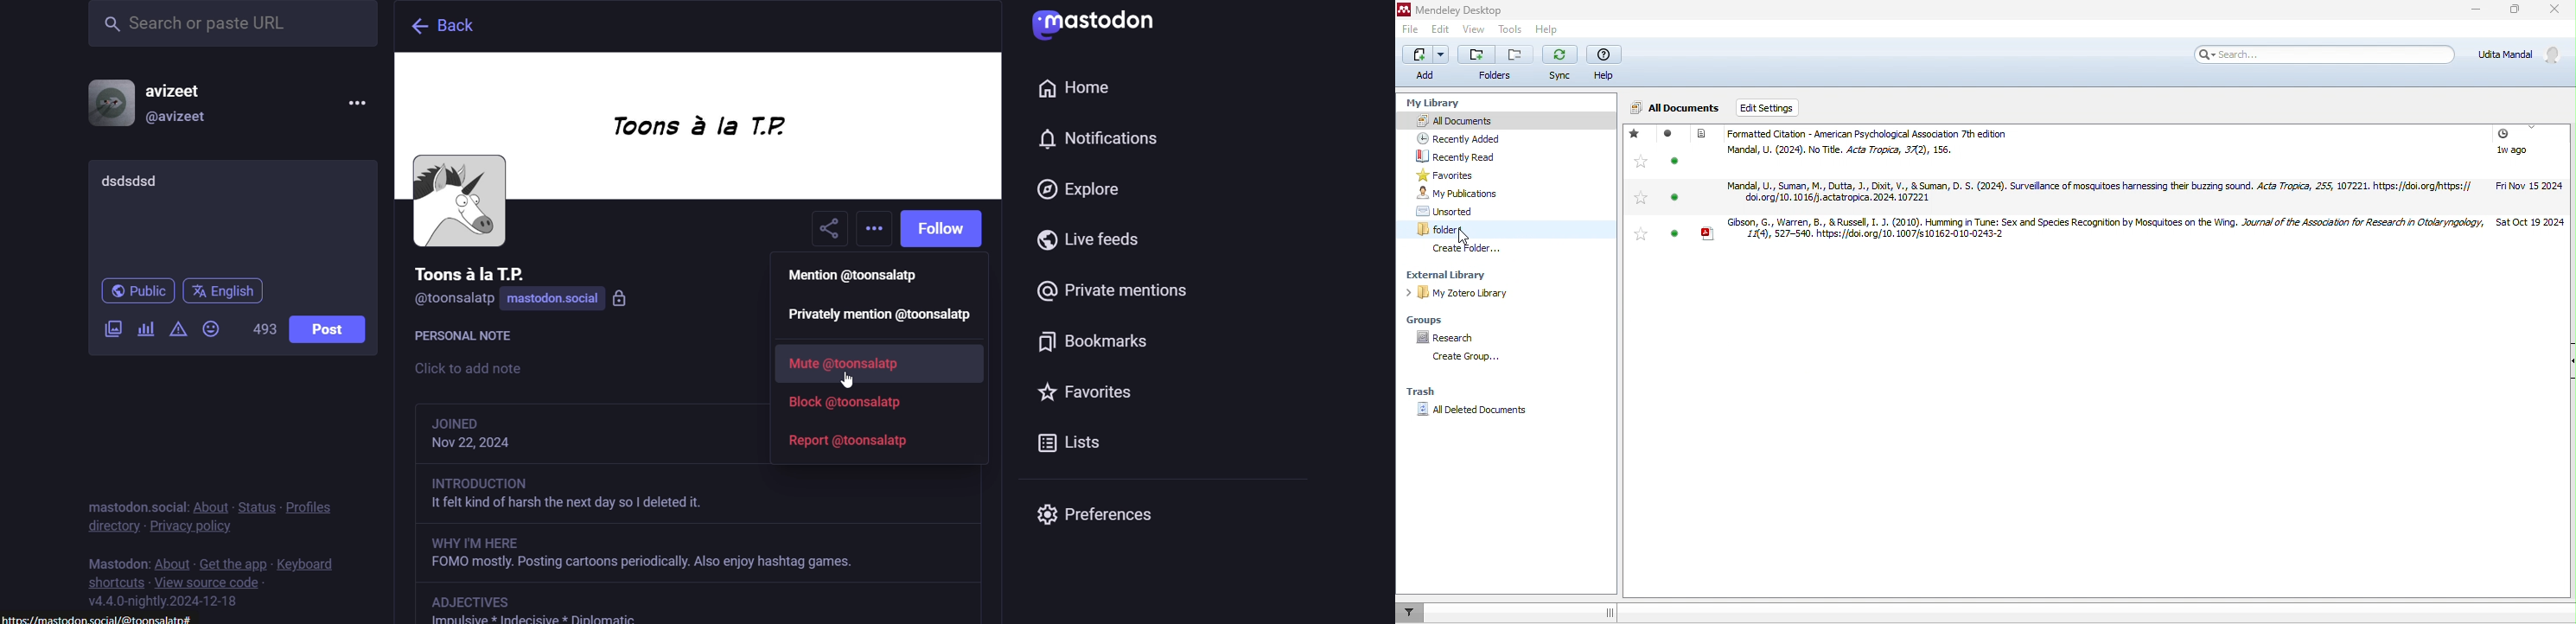  I want to click on profiles, so click(308, 503).